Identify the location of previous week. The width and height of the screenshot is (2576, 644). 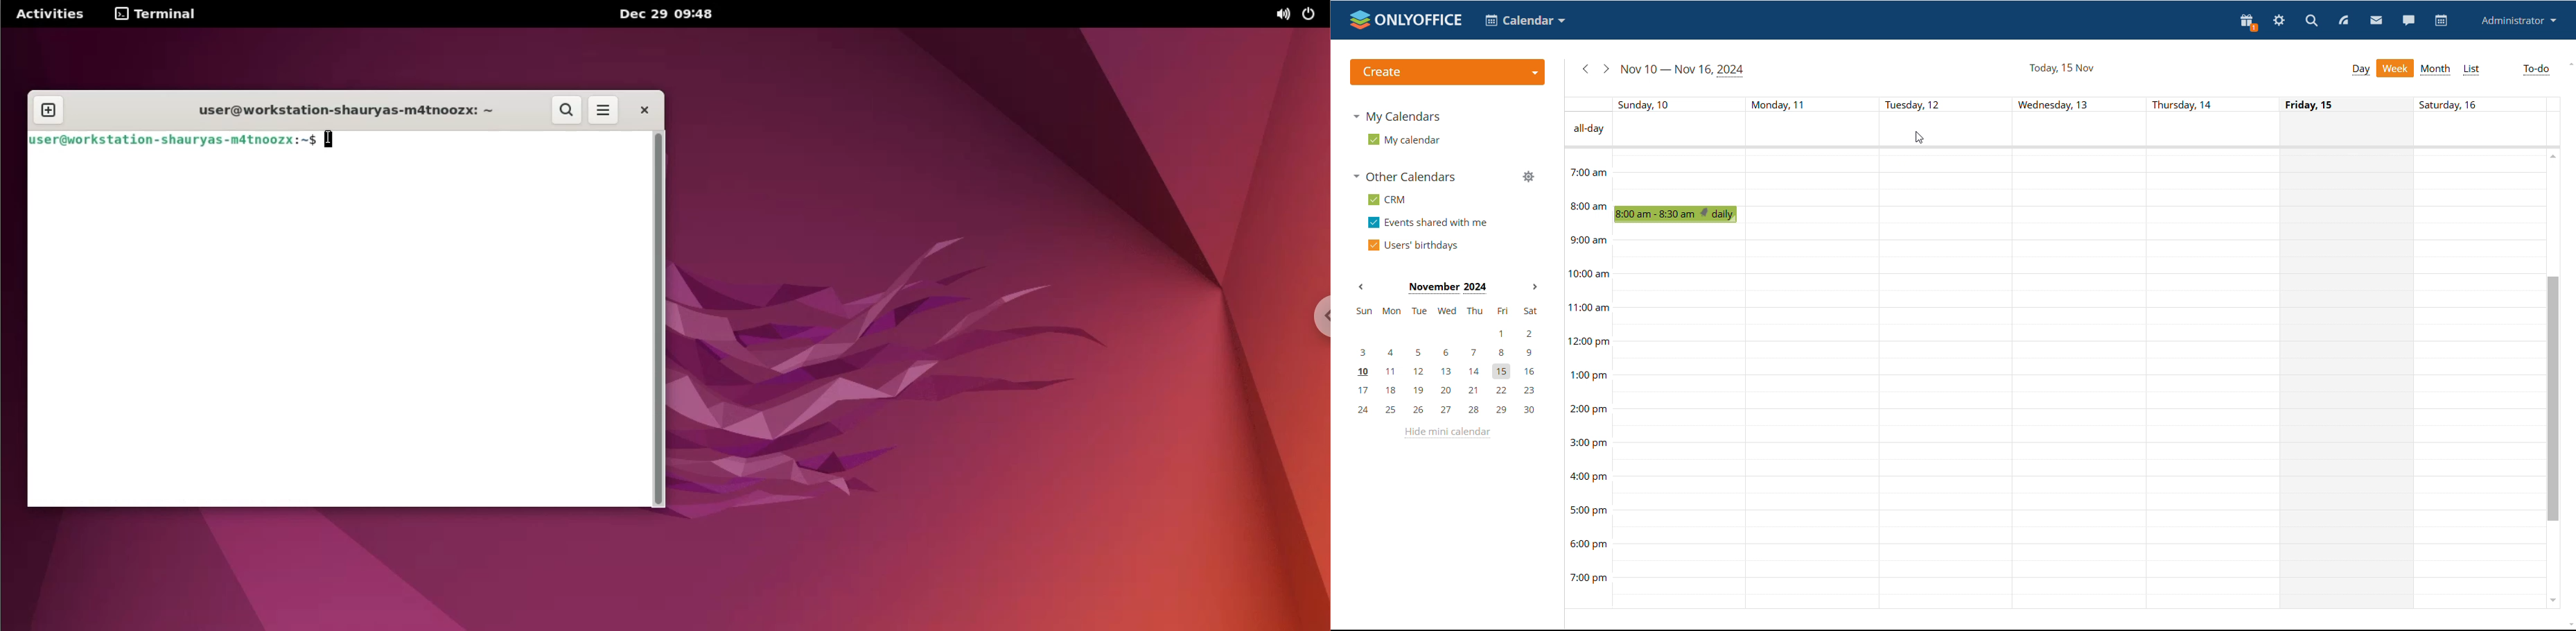
(1585, 69).